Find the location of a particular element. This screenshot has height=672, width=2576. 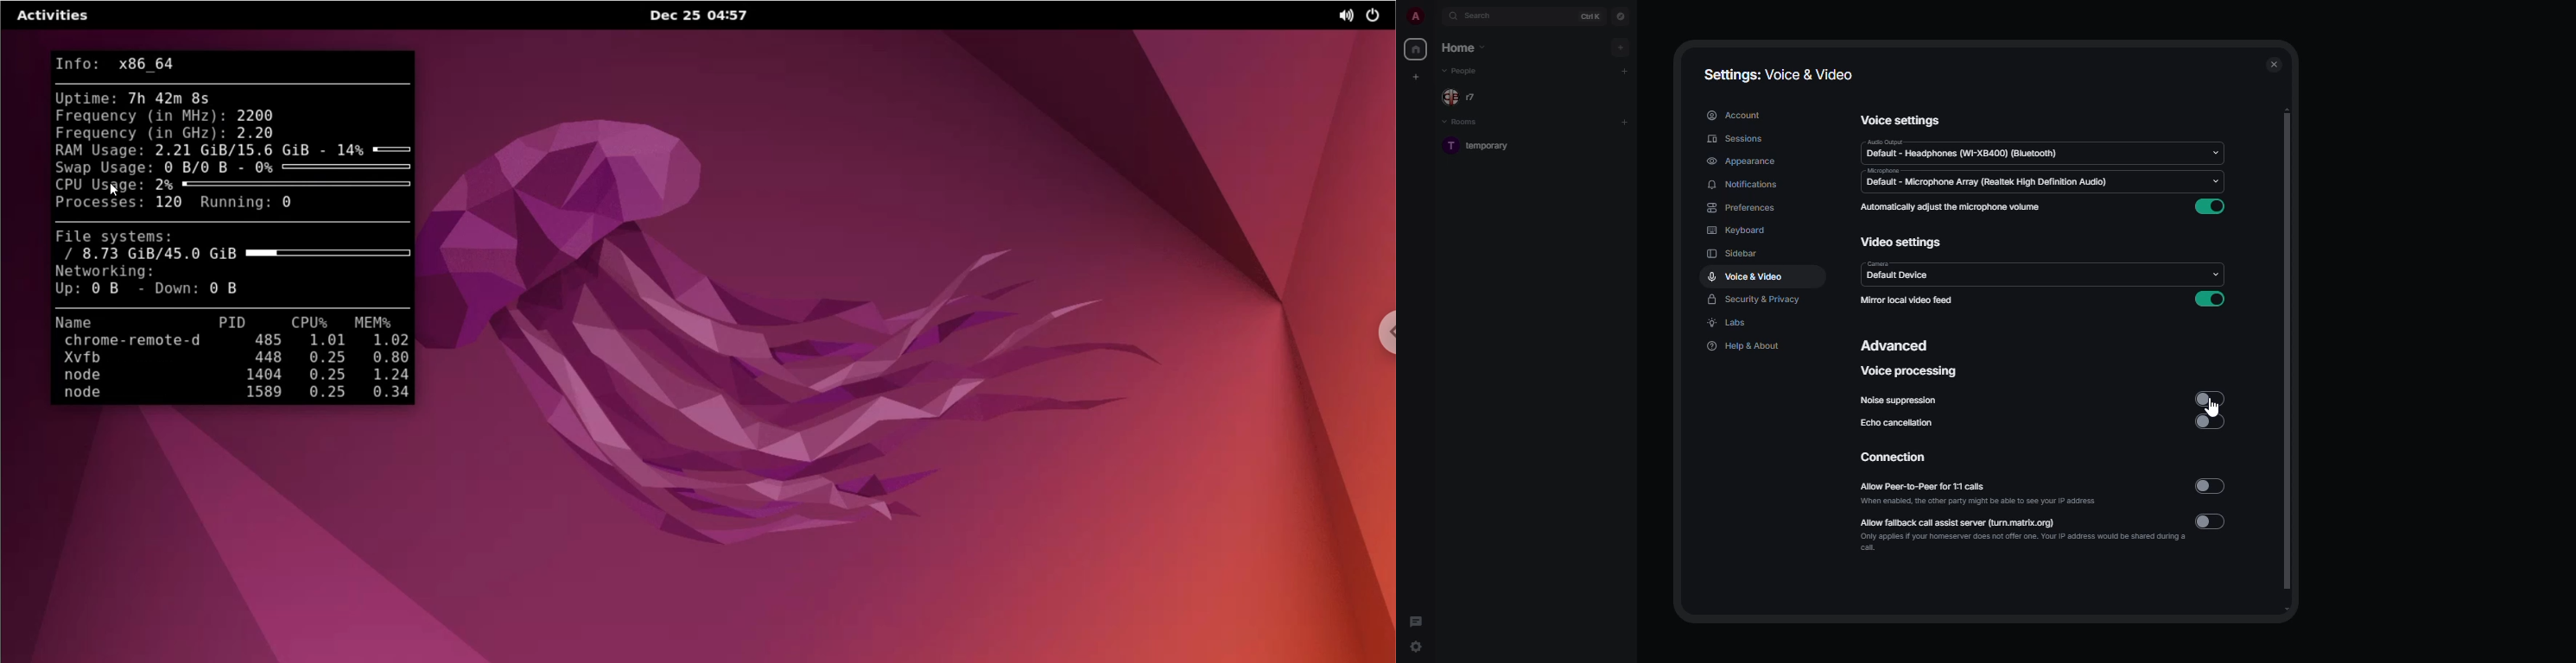

profile is located at coordinates (1417, 16).